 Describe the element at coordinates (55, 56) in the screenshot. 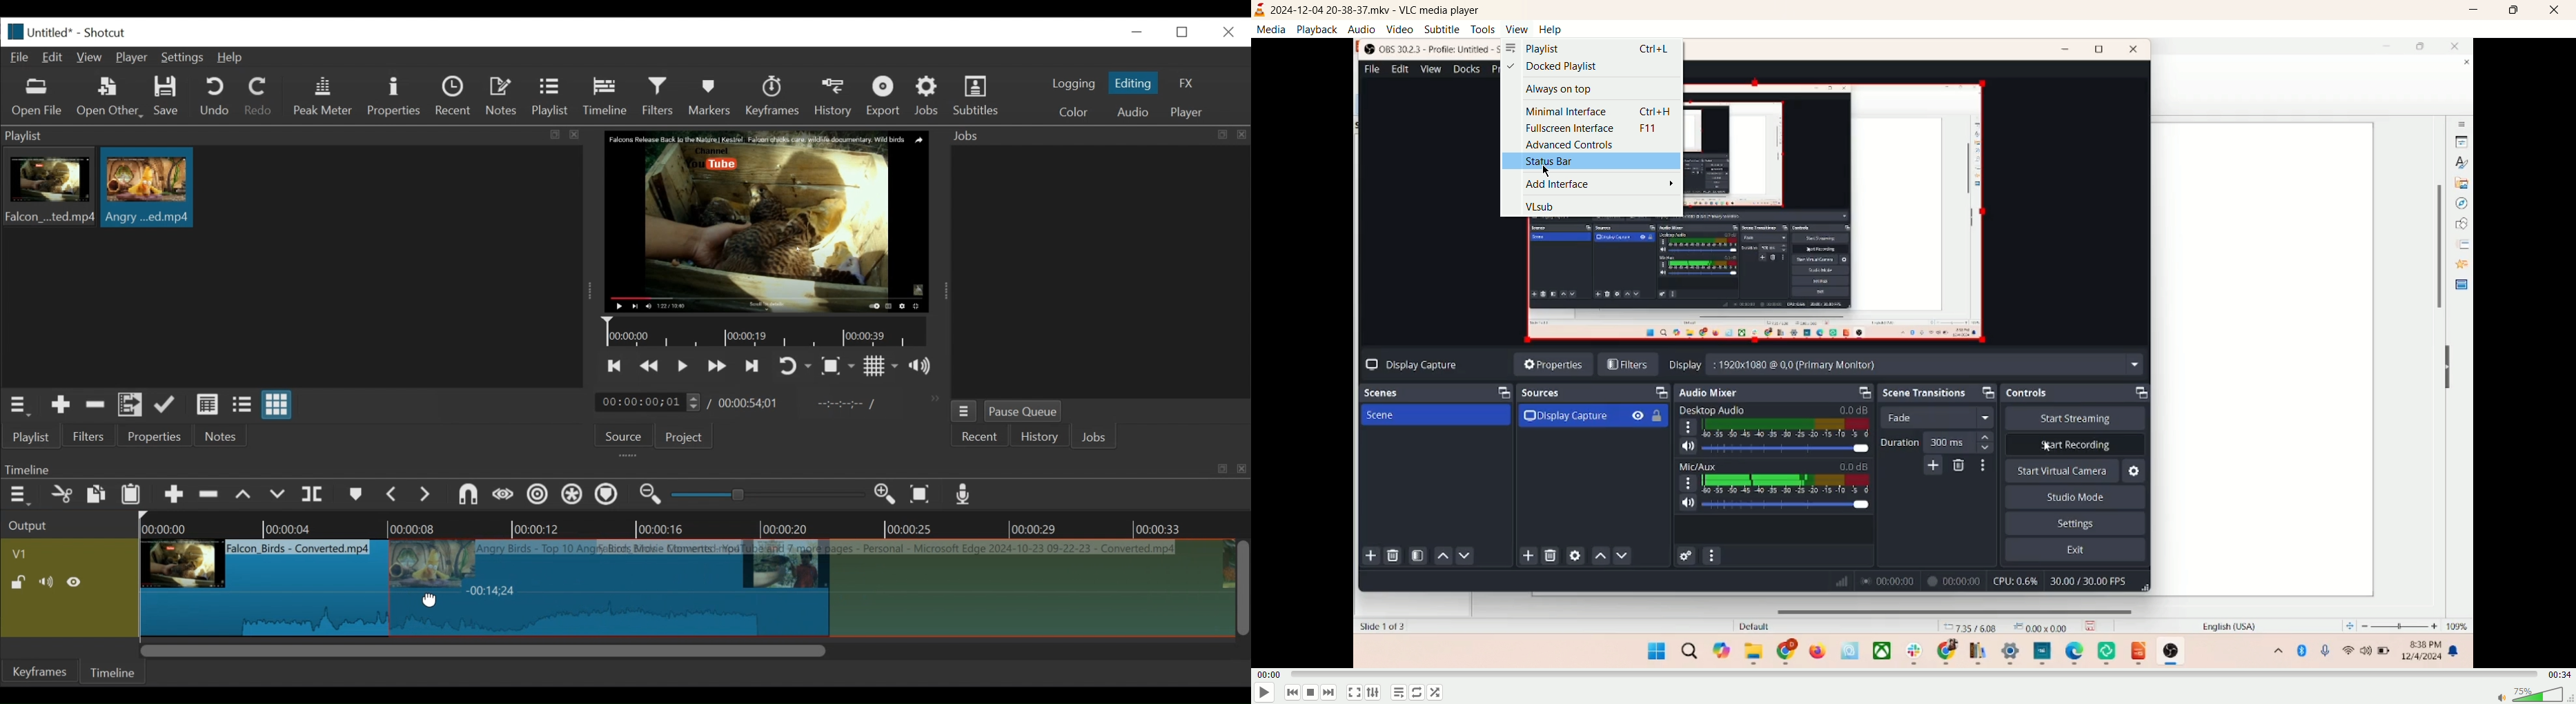

I see `Edit` at that location.